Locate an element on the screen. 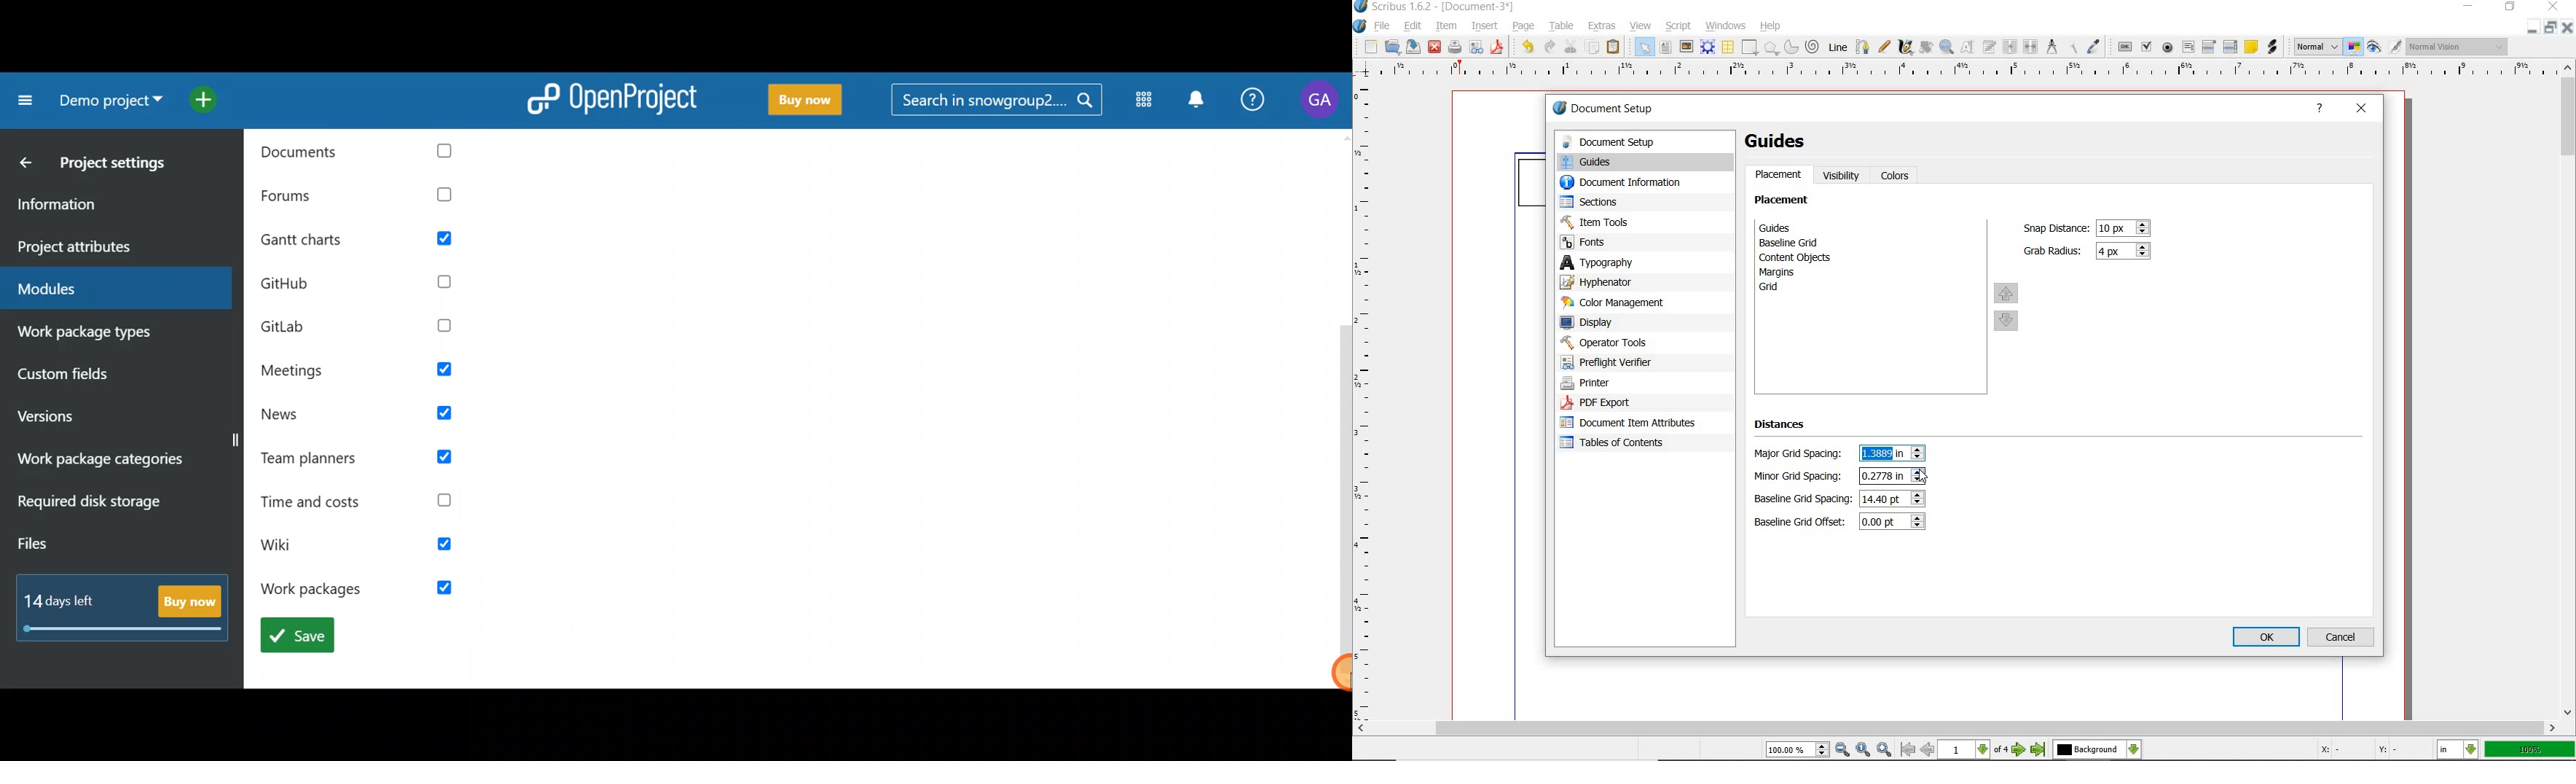 Image resolution: width=2576 pixels, height=784 pixels. arc is located at coordinates (1790, 48).